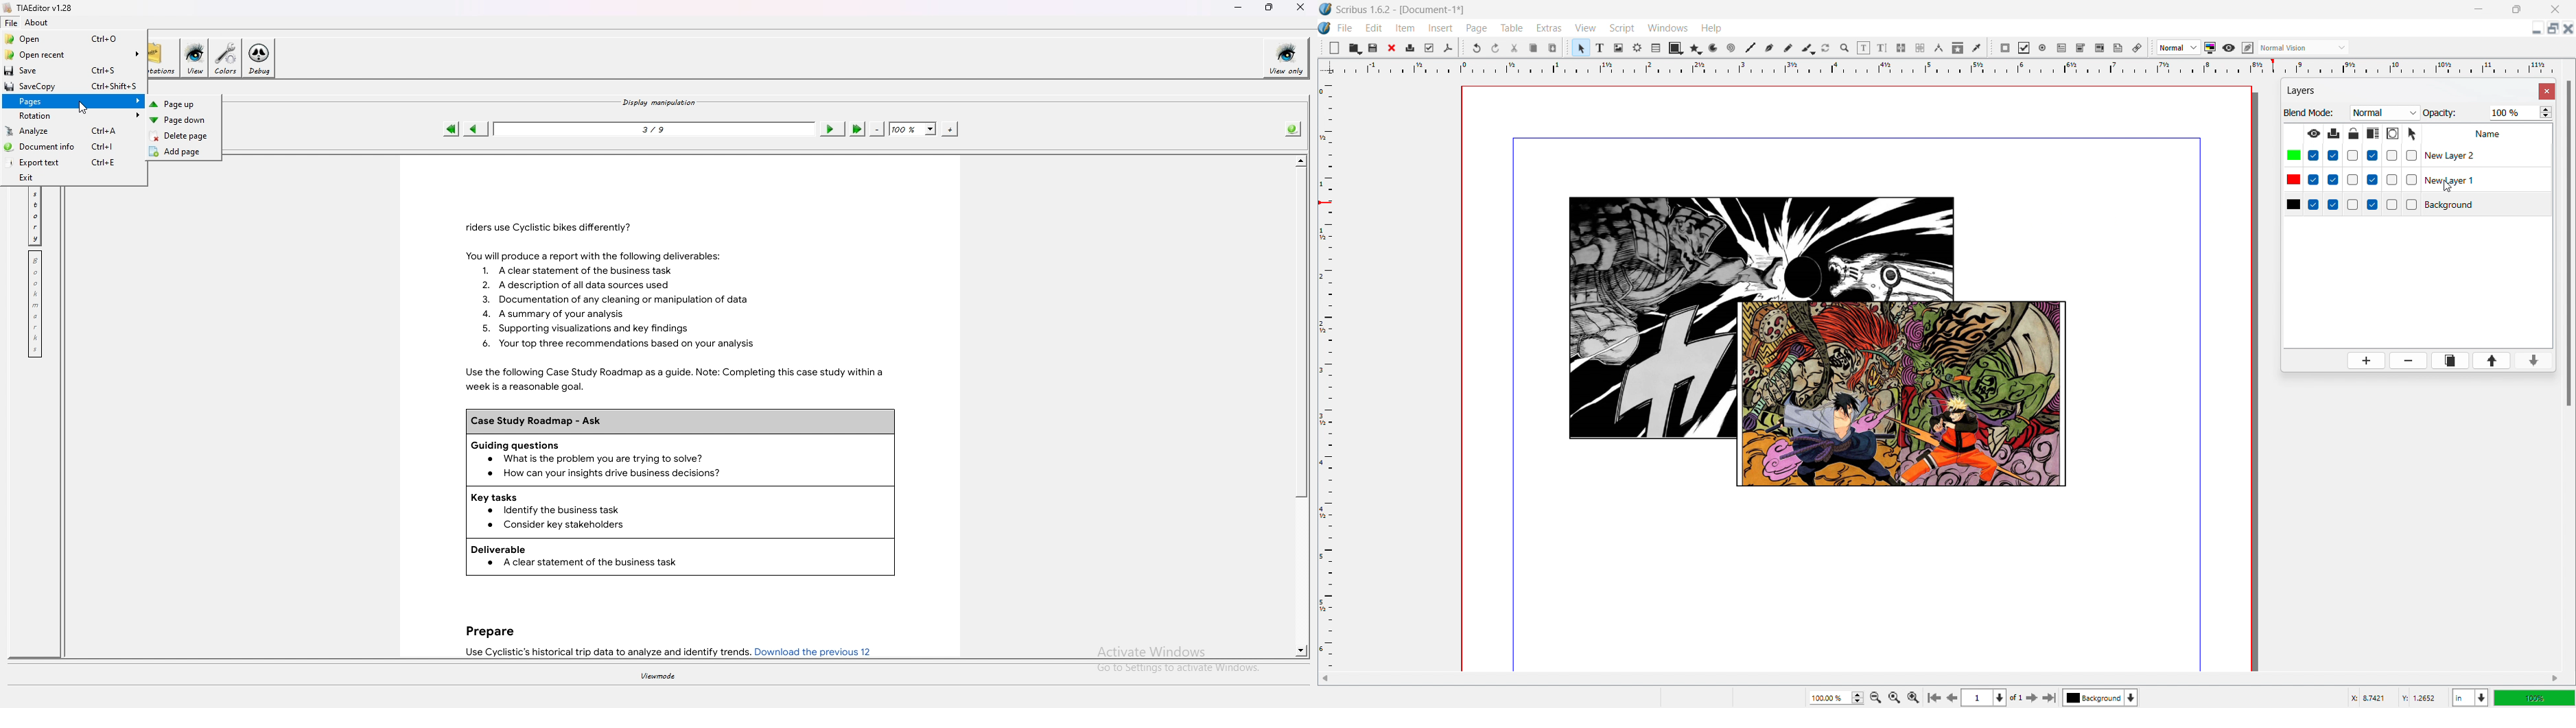 The height and width of the screenshot is (728, 2576). Describe the element at coordinates (2179, 47) in the screenshot. I see `select image preview` at that location.